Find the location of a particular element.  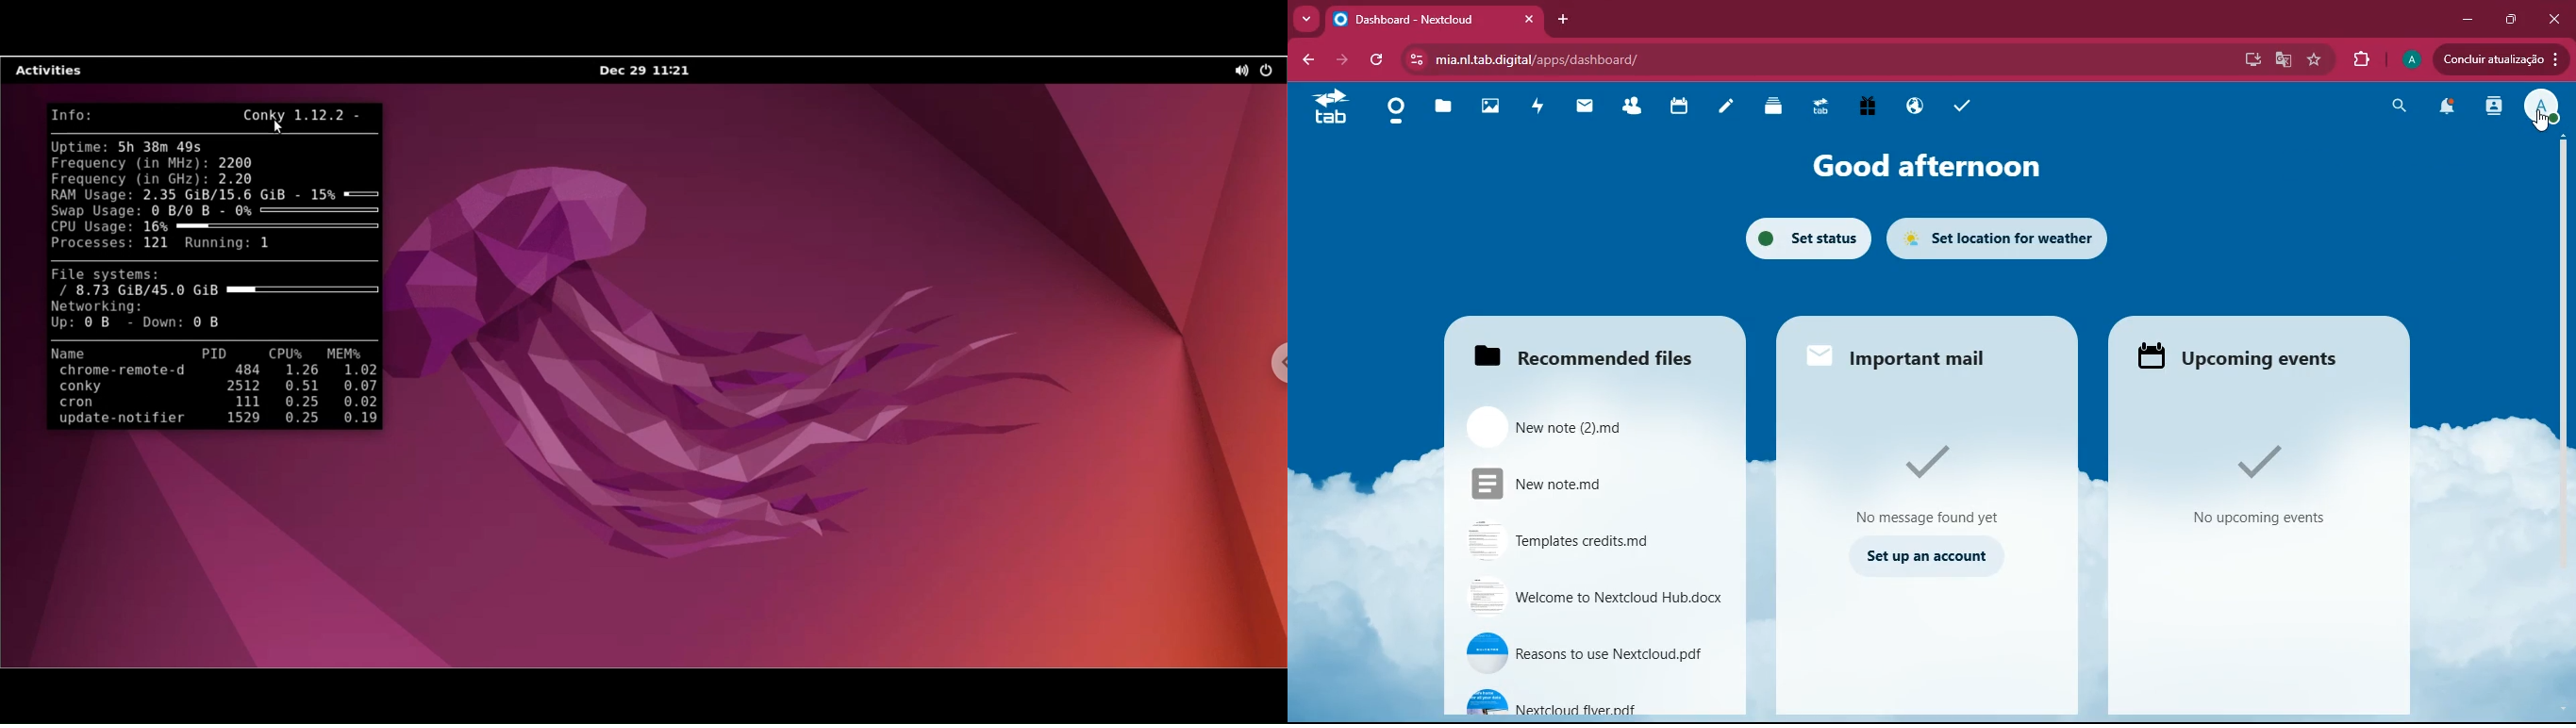

upcoming events is located at coordinates (2244, 355).